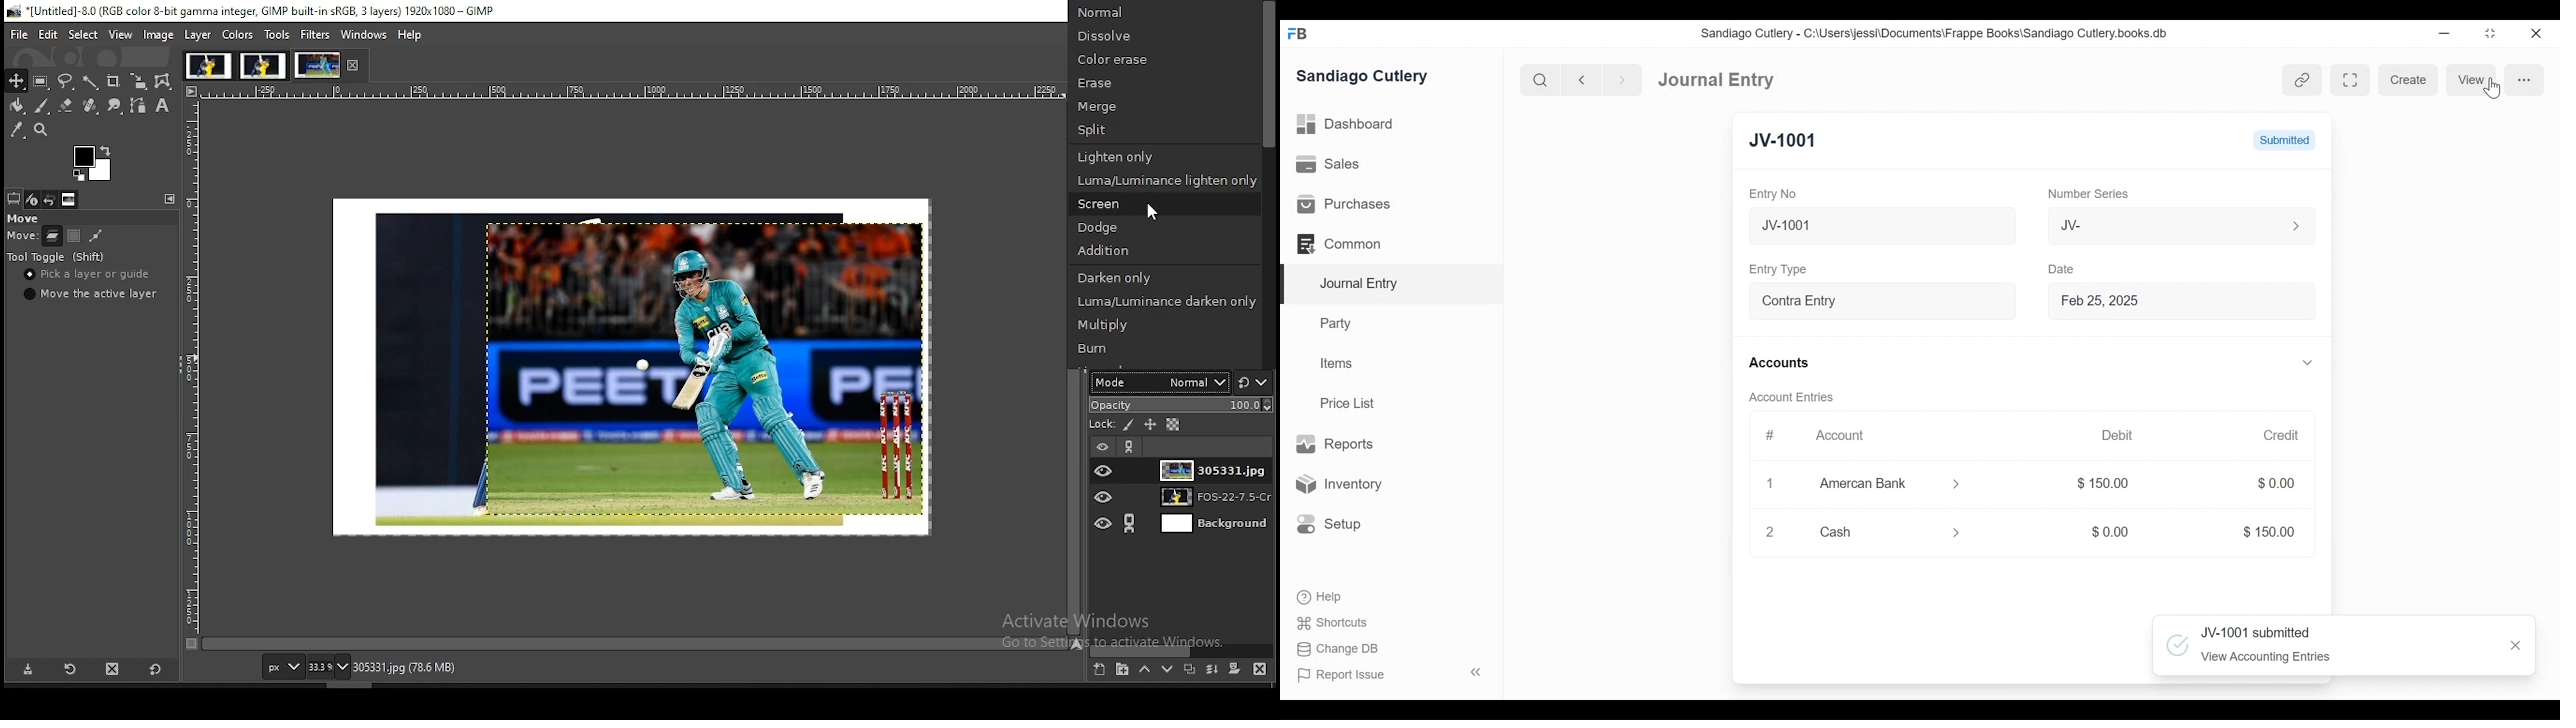  What do you see at coordinates (1768, 483) in the screenshot?
I see `1` at bounding box center [1768, 483].